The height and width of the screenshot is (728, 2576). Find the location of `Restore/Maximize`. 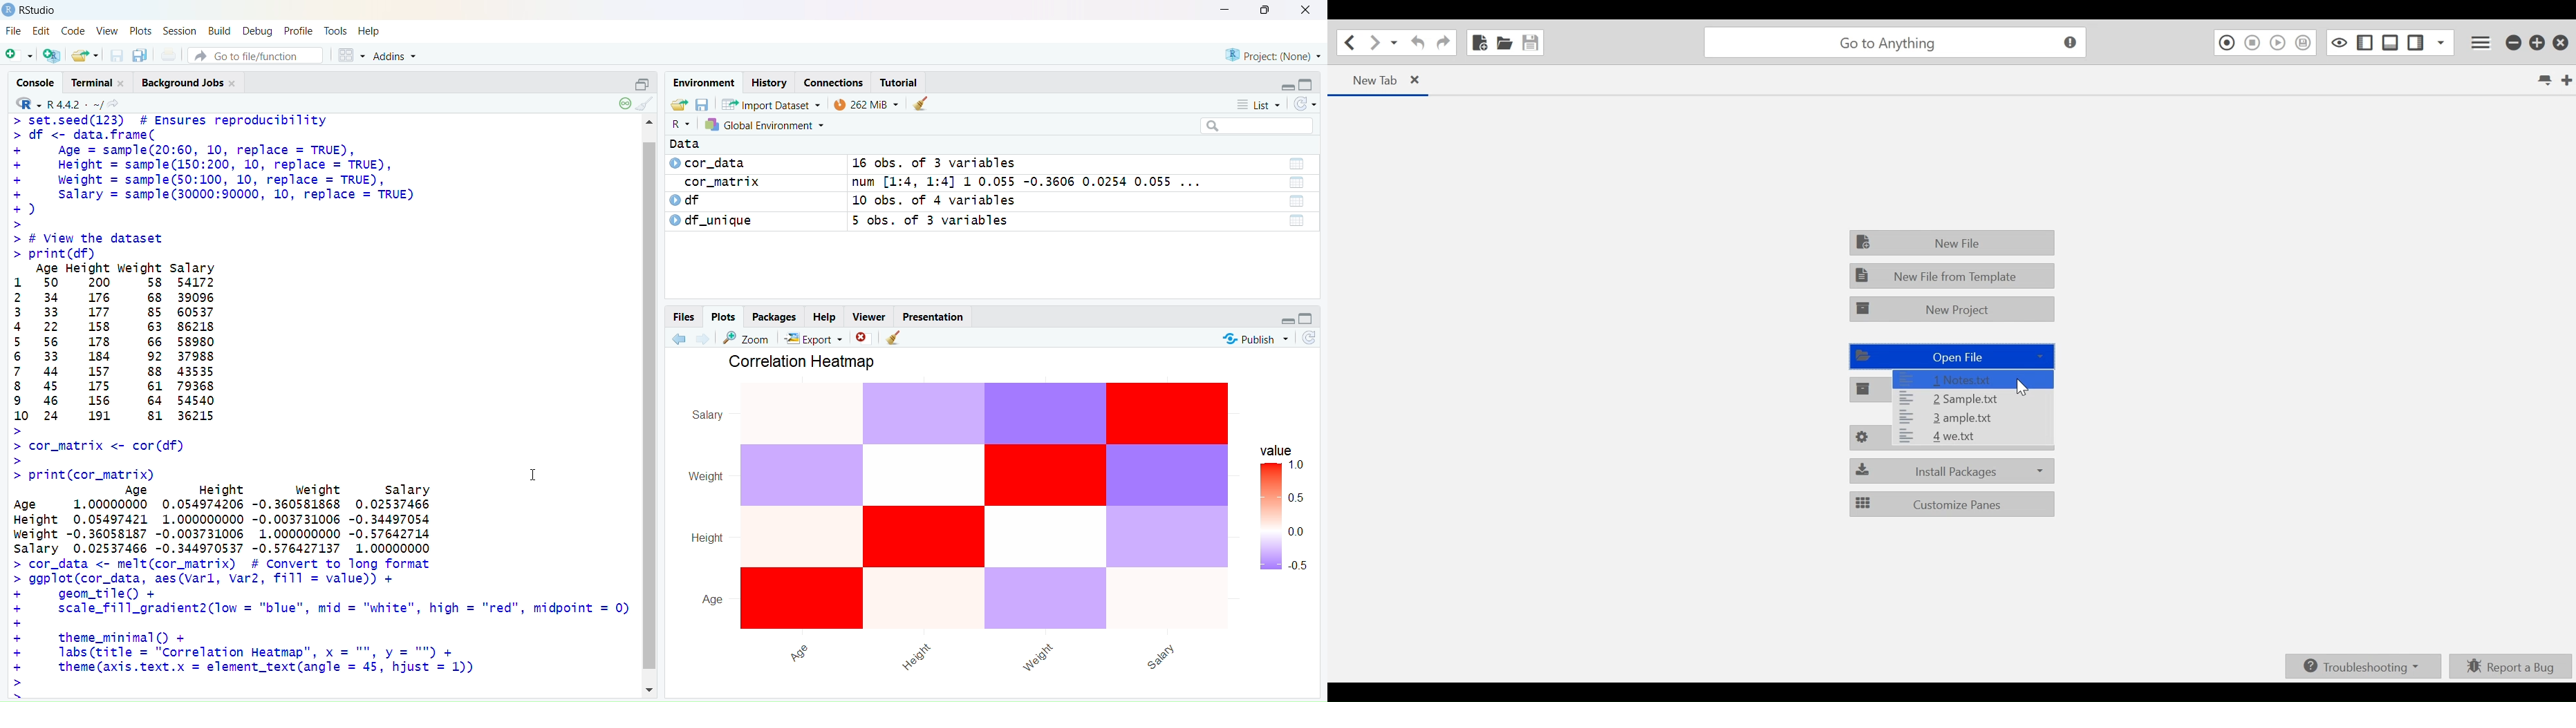

Restore/Maximize is located at coordinates (638, 83).